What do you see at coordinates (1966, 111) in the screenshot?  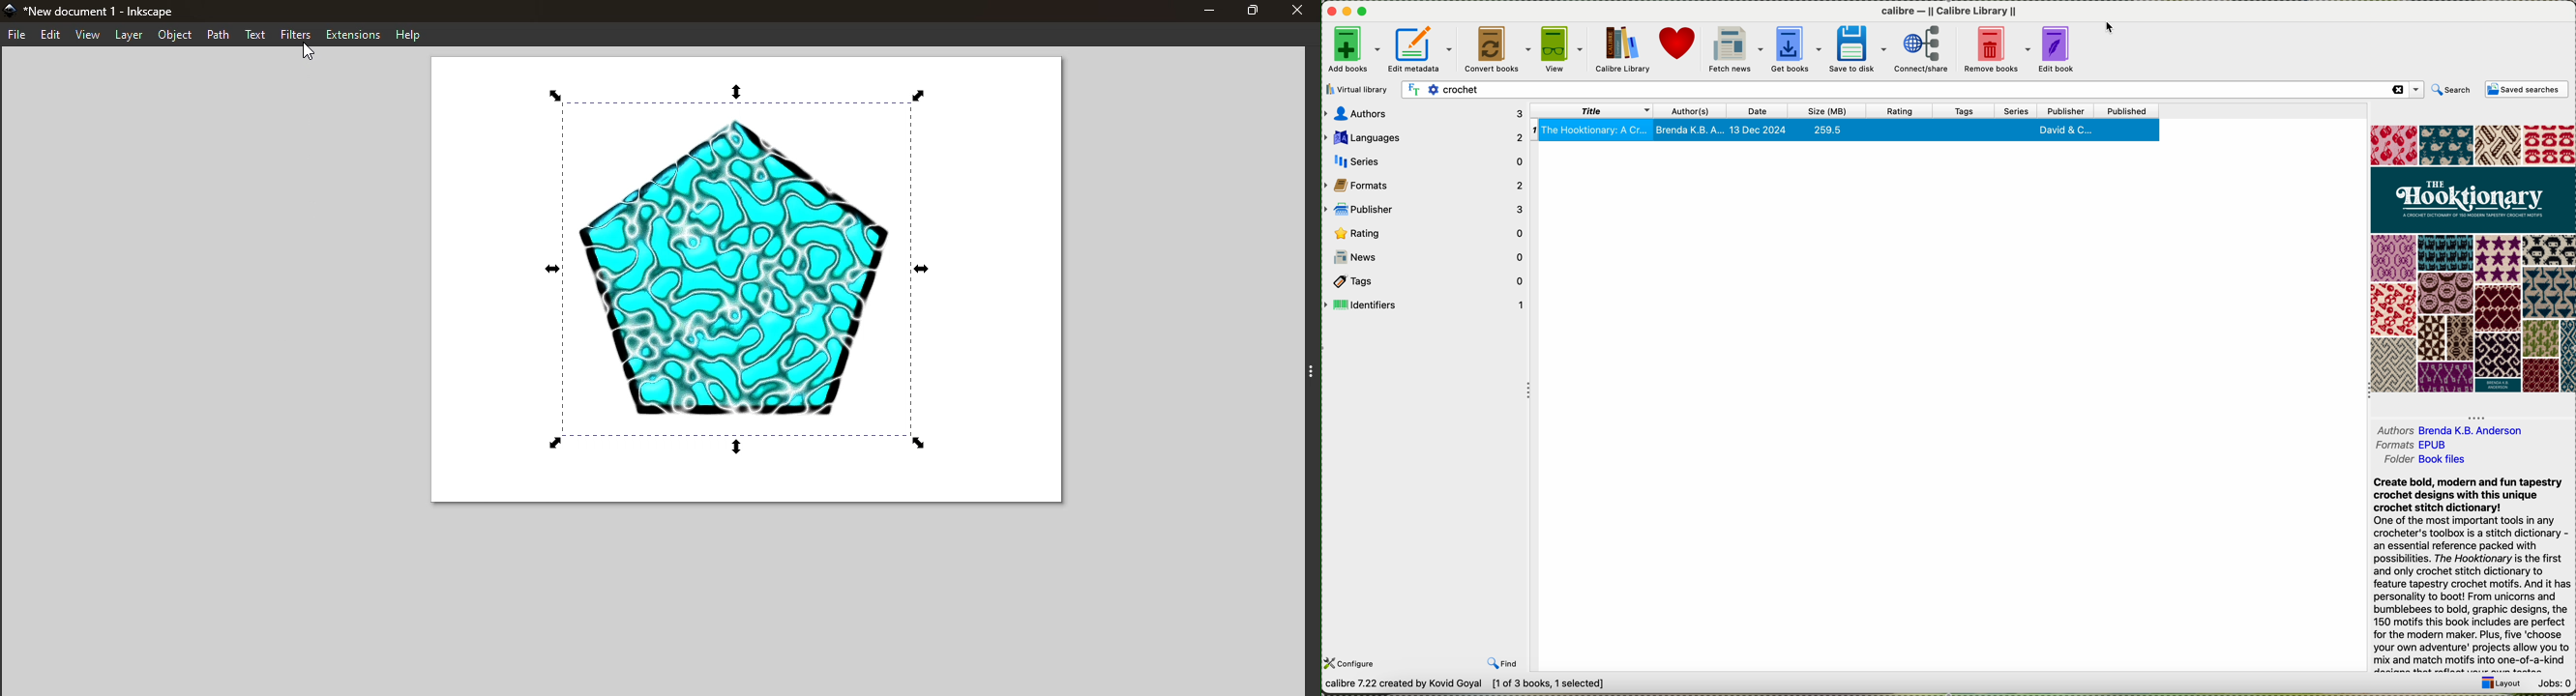 I see `tags` at bounding box center [1966, 111].